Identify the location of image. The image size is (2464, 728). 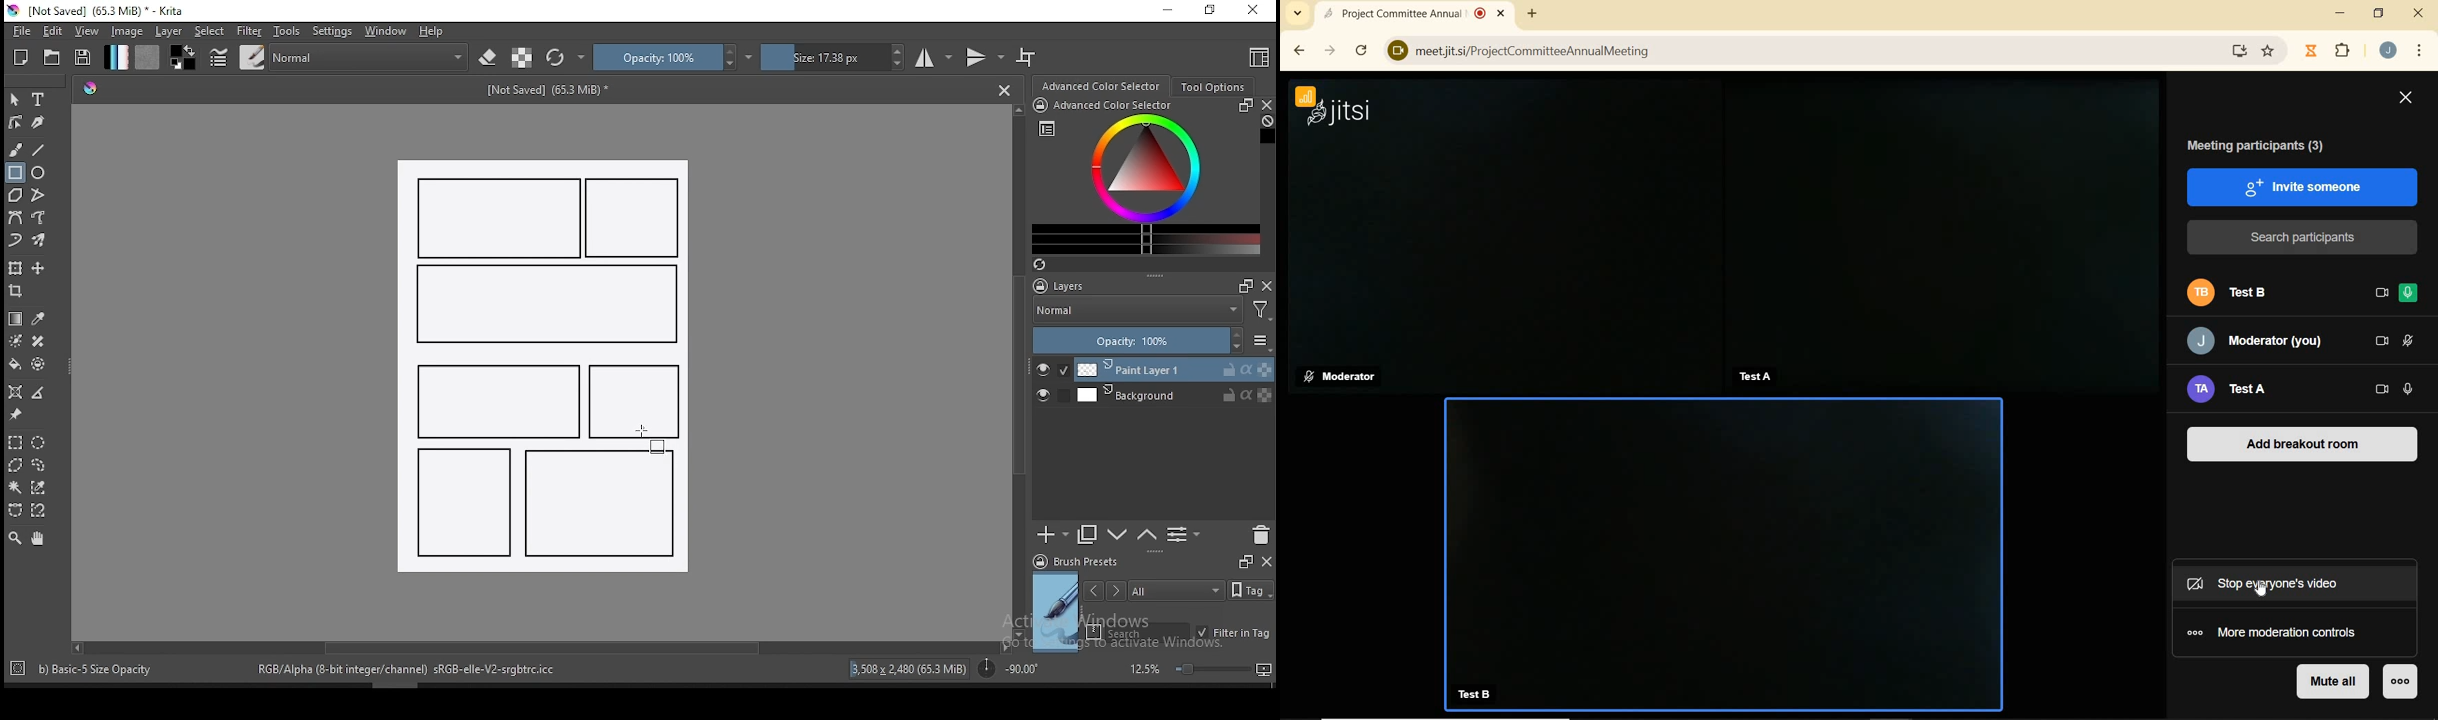
(126, 31).